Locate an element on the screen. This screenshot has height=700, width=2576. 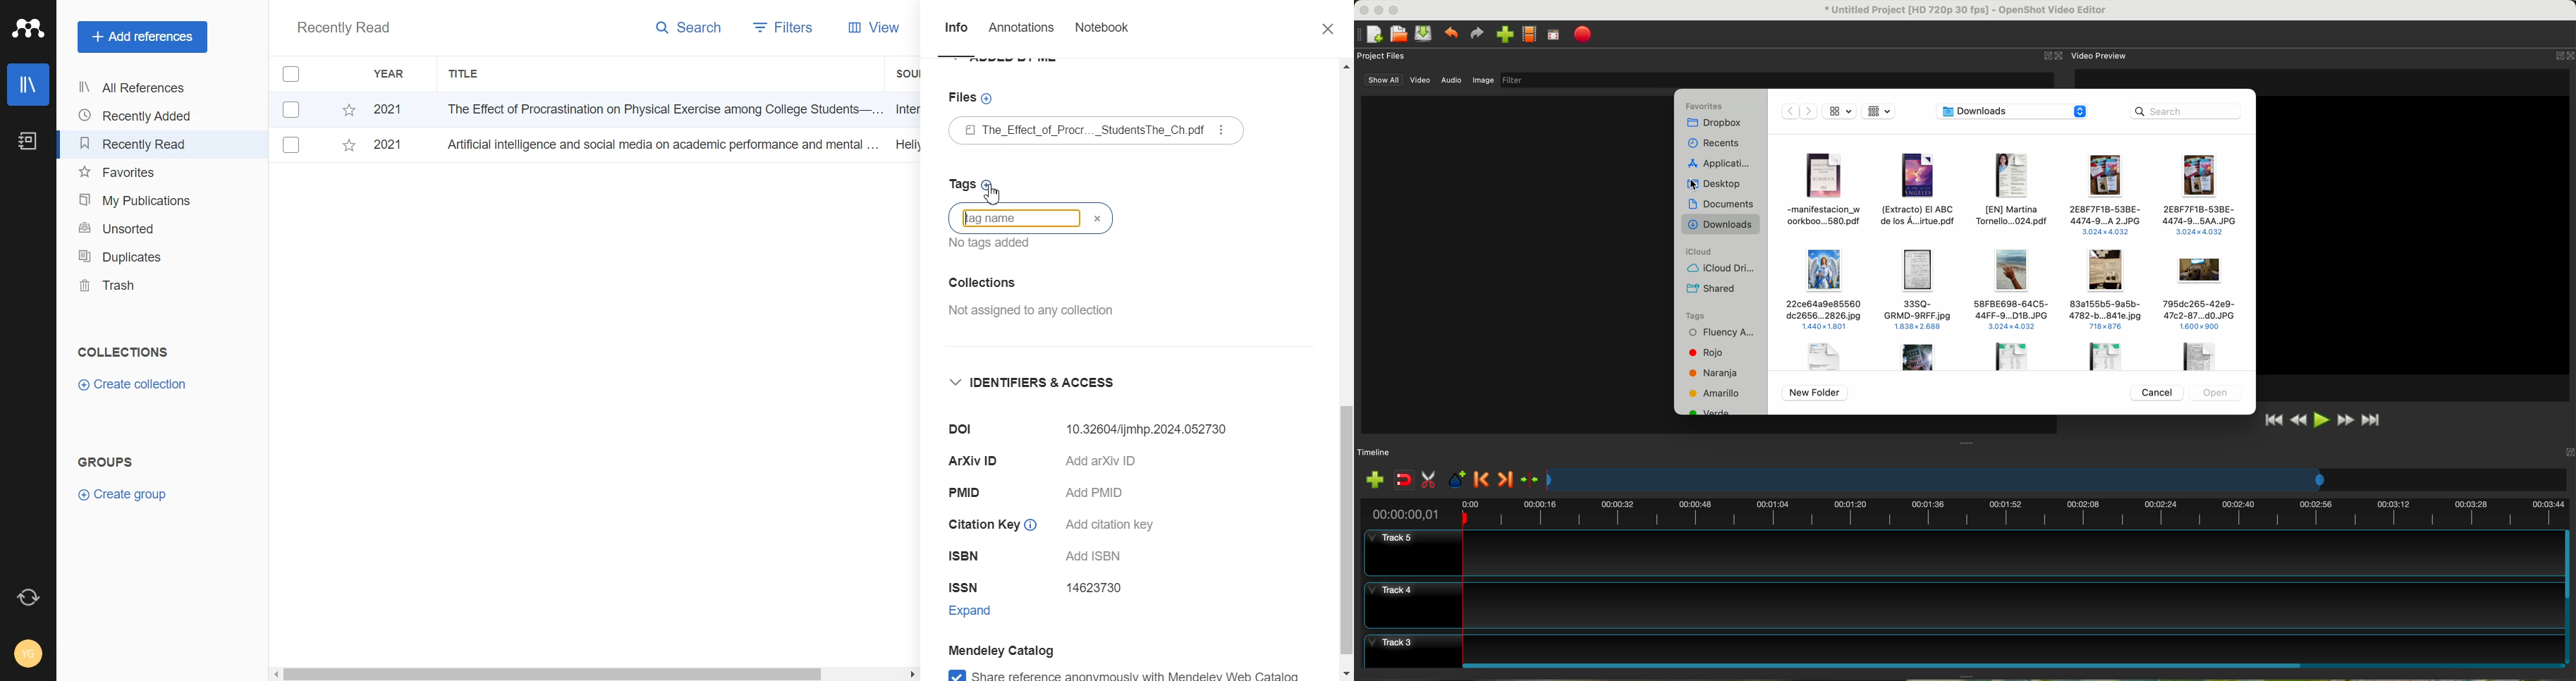
Duplicates is located at coordinates (138, 256).